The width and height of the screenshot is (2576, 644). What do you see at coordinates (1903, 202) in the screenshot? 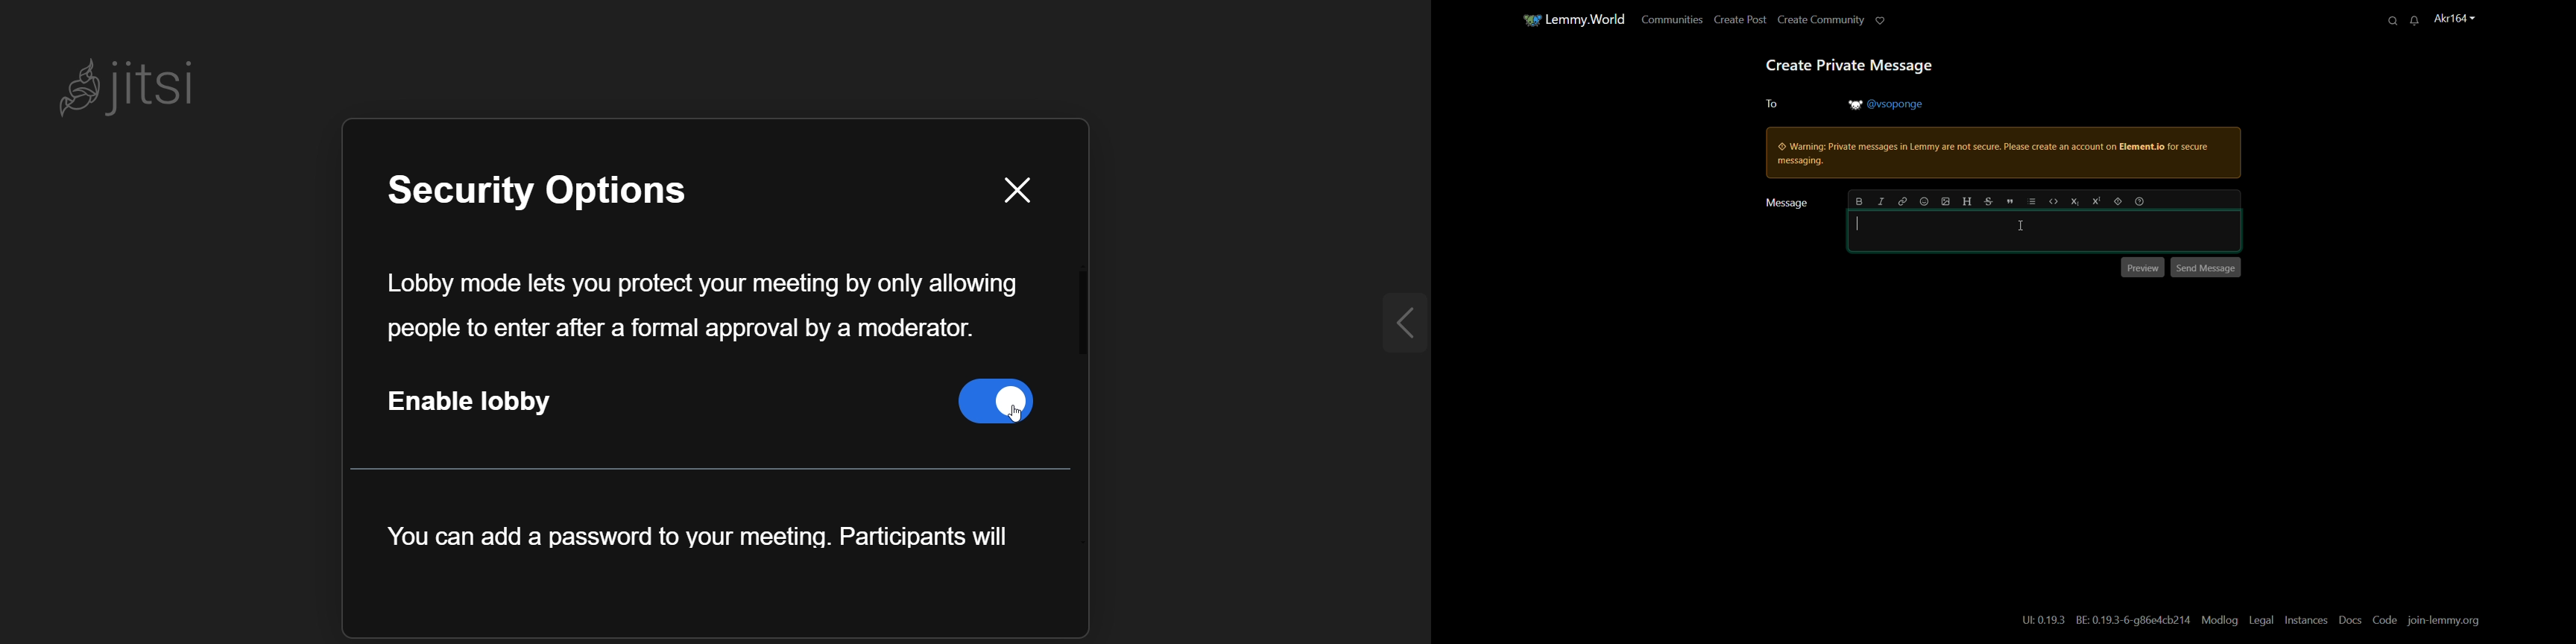
I see `link` at bounding box center [1903, 202].